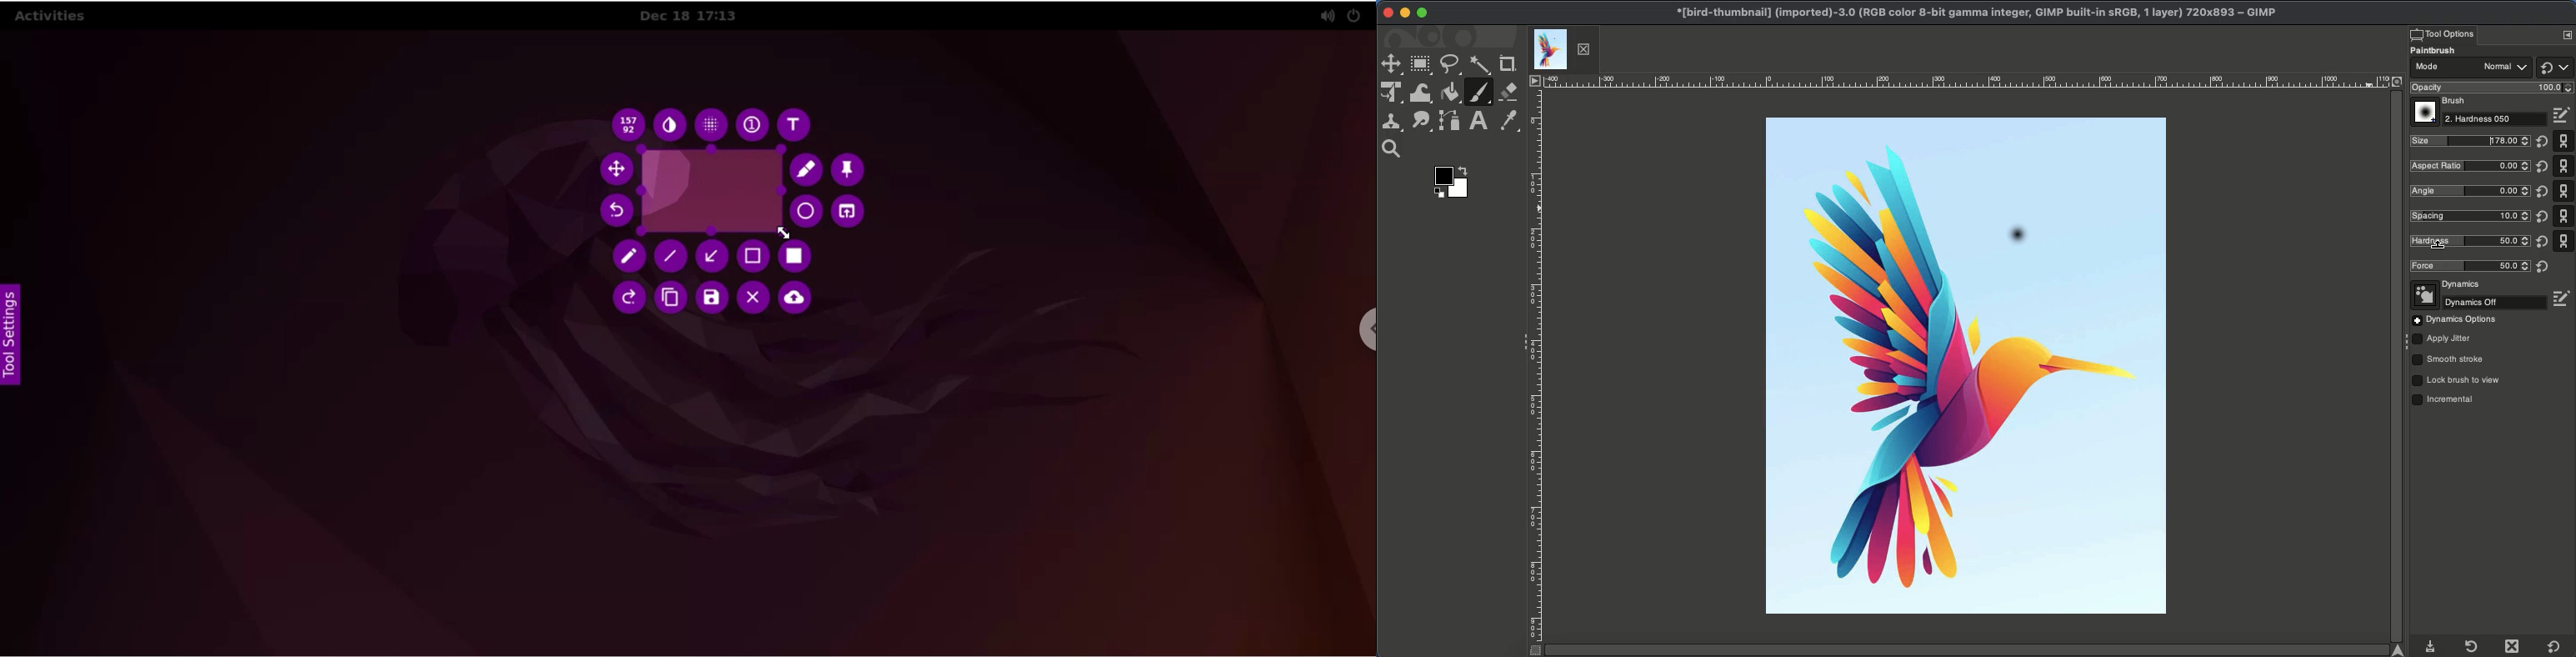  What do you see at coordinates (1508, 64) in the screenshot?
I see `Crop` at bounding box center [1508, 64].